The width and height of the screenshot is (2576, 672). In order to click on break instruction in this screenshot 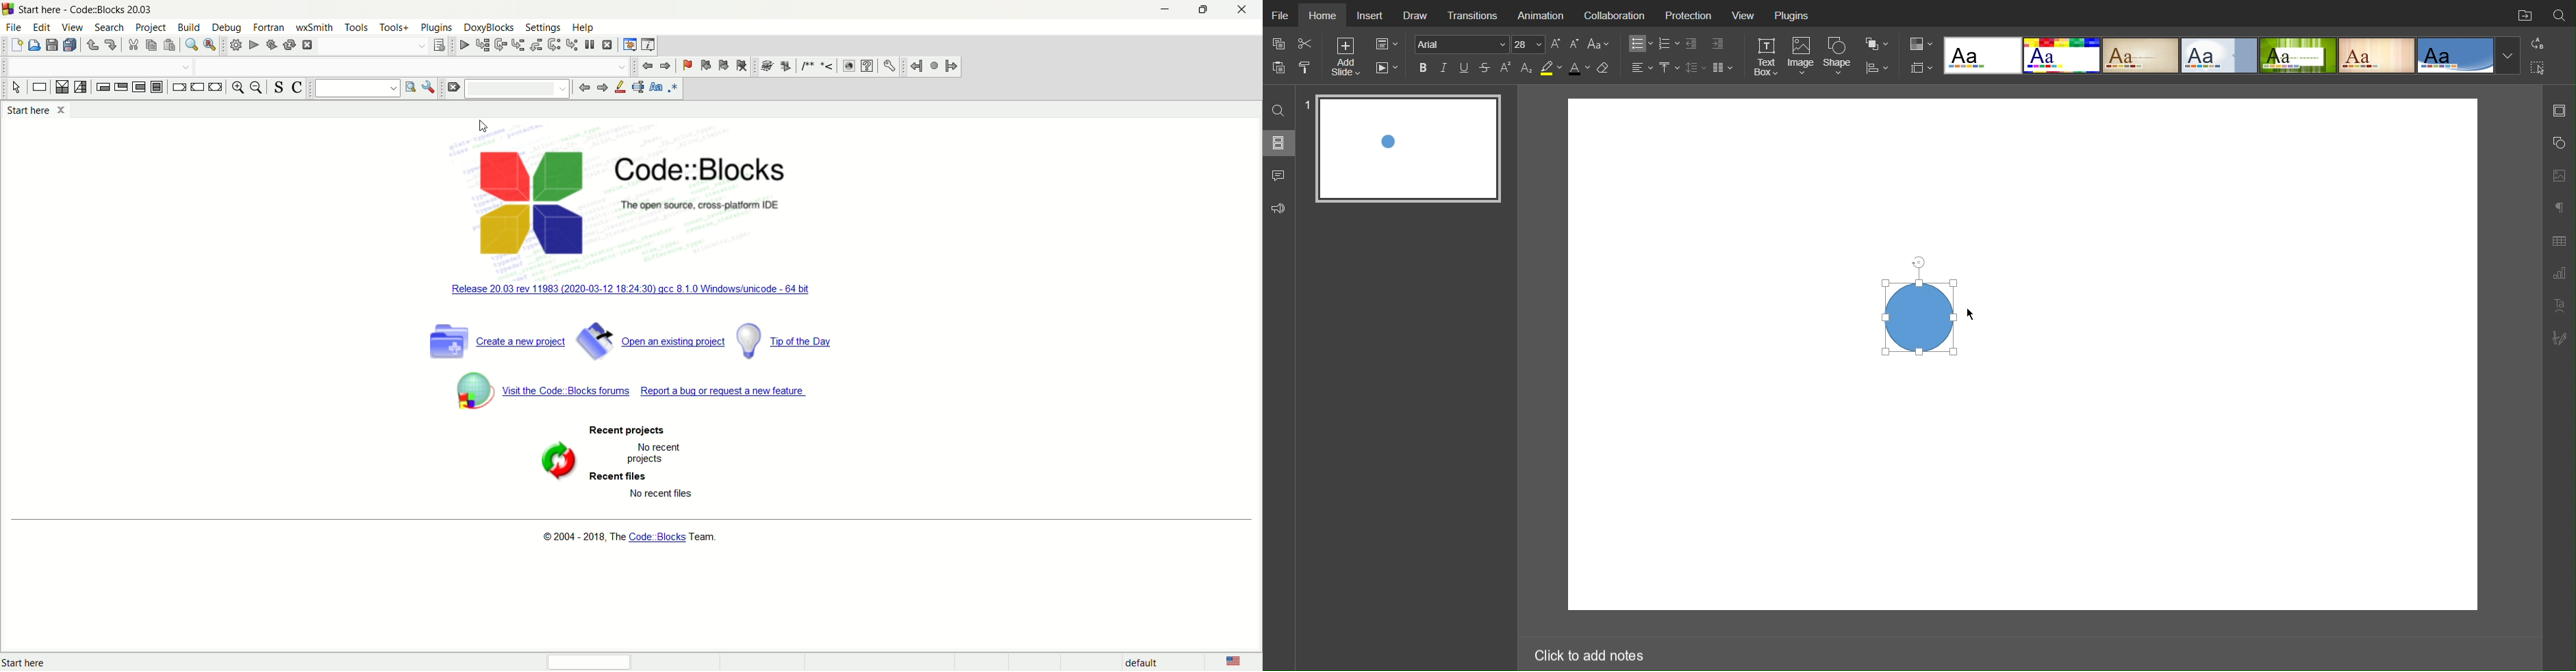, I will do `click(178, 87)`.